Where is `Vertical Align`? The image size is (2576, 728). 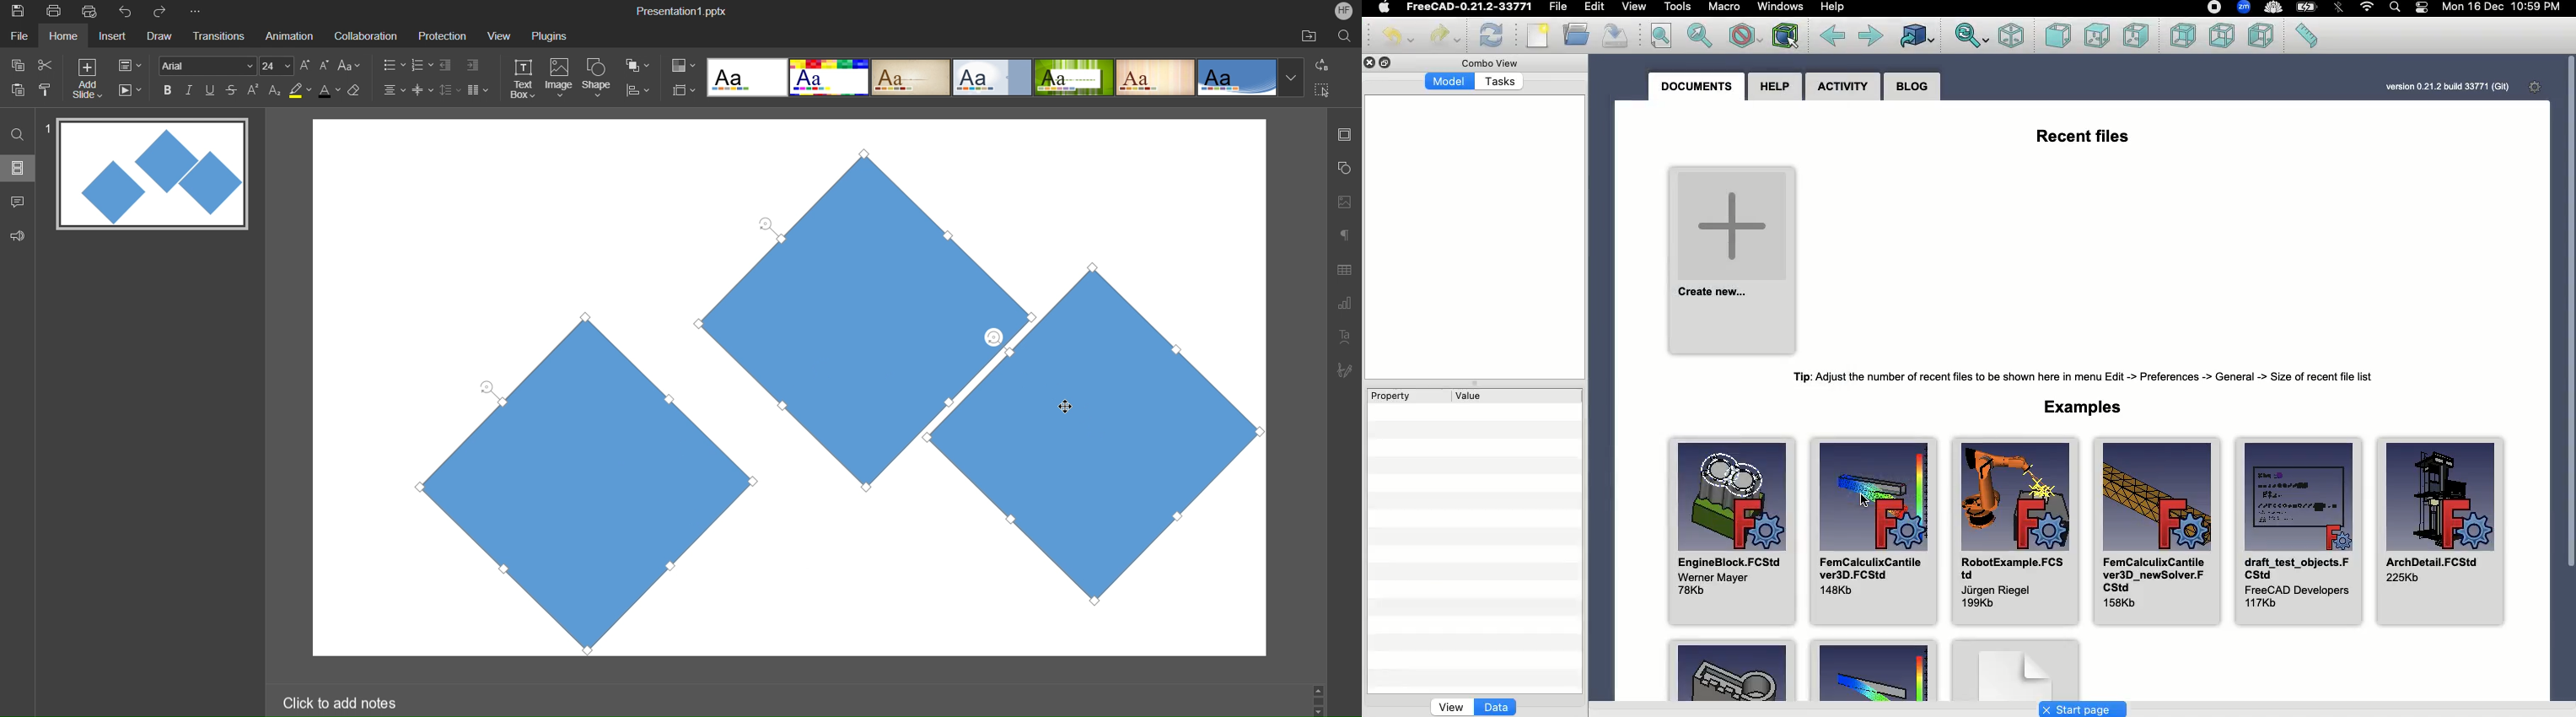
Vertical Align is located at coordinates (424, 89).